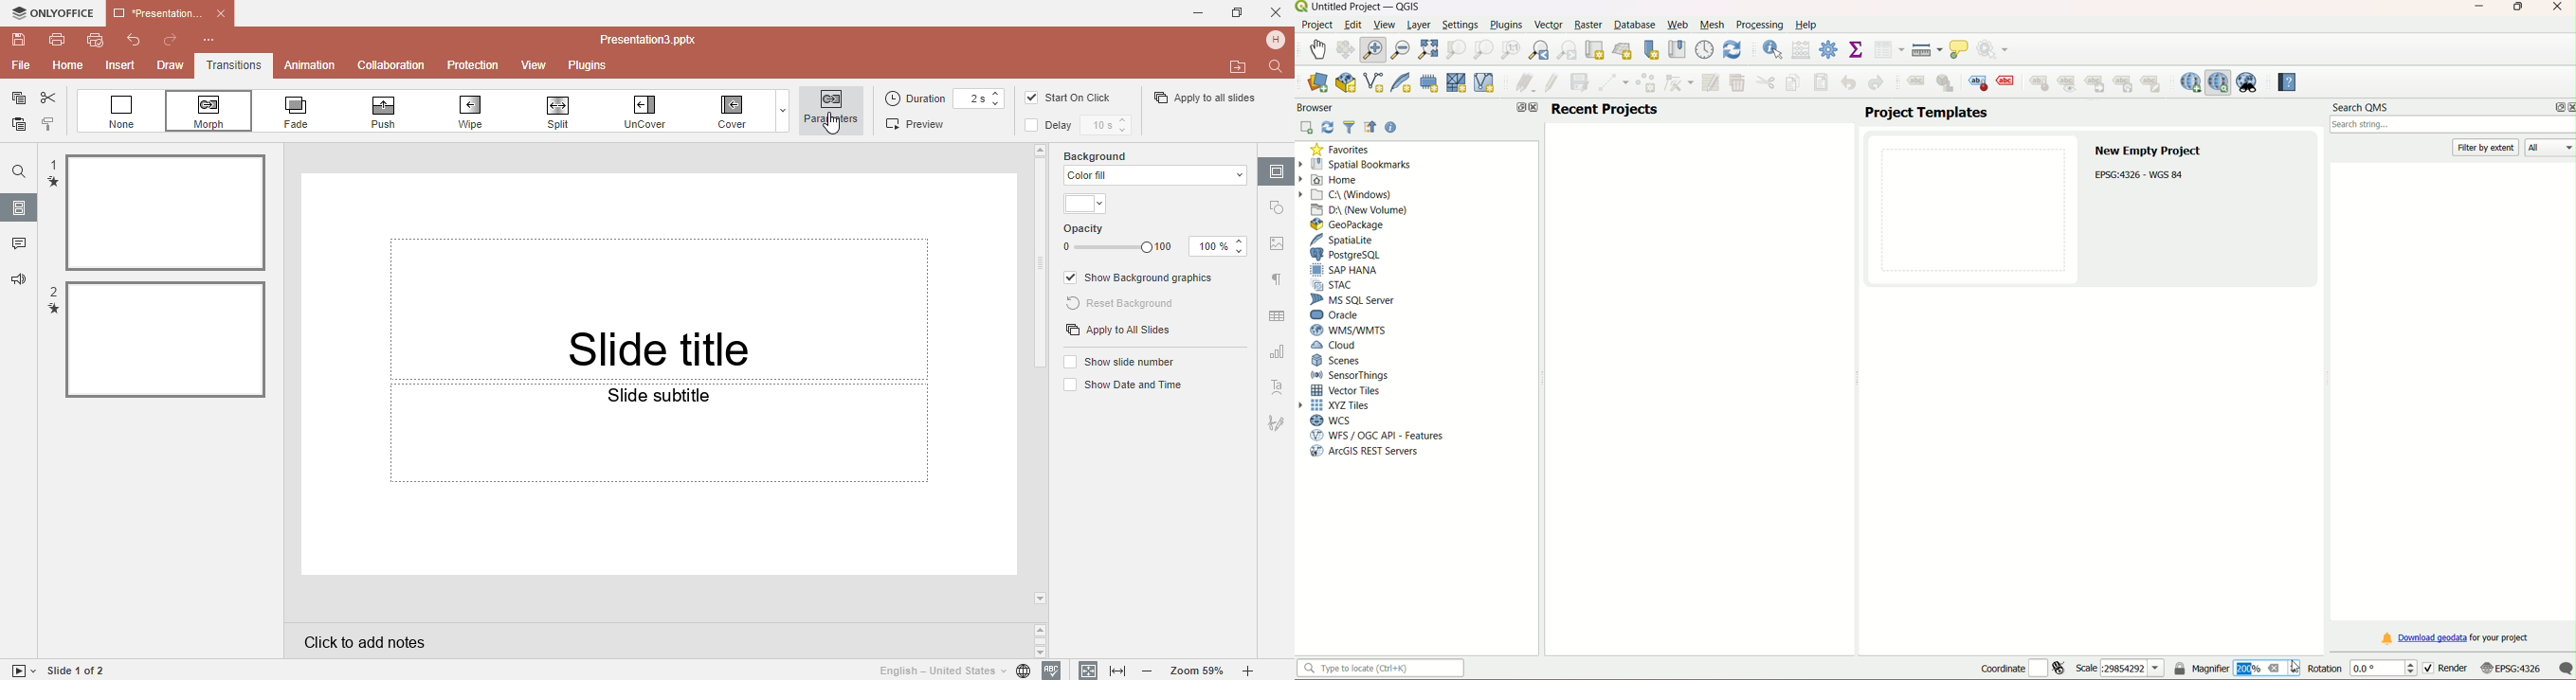 This screenshot has width=2576, height=700. Describe the element at coordinates (2190, 82) in the screenshot. I see `quick map servies` at that location.